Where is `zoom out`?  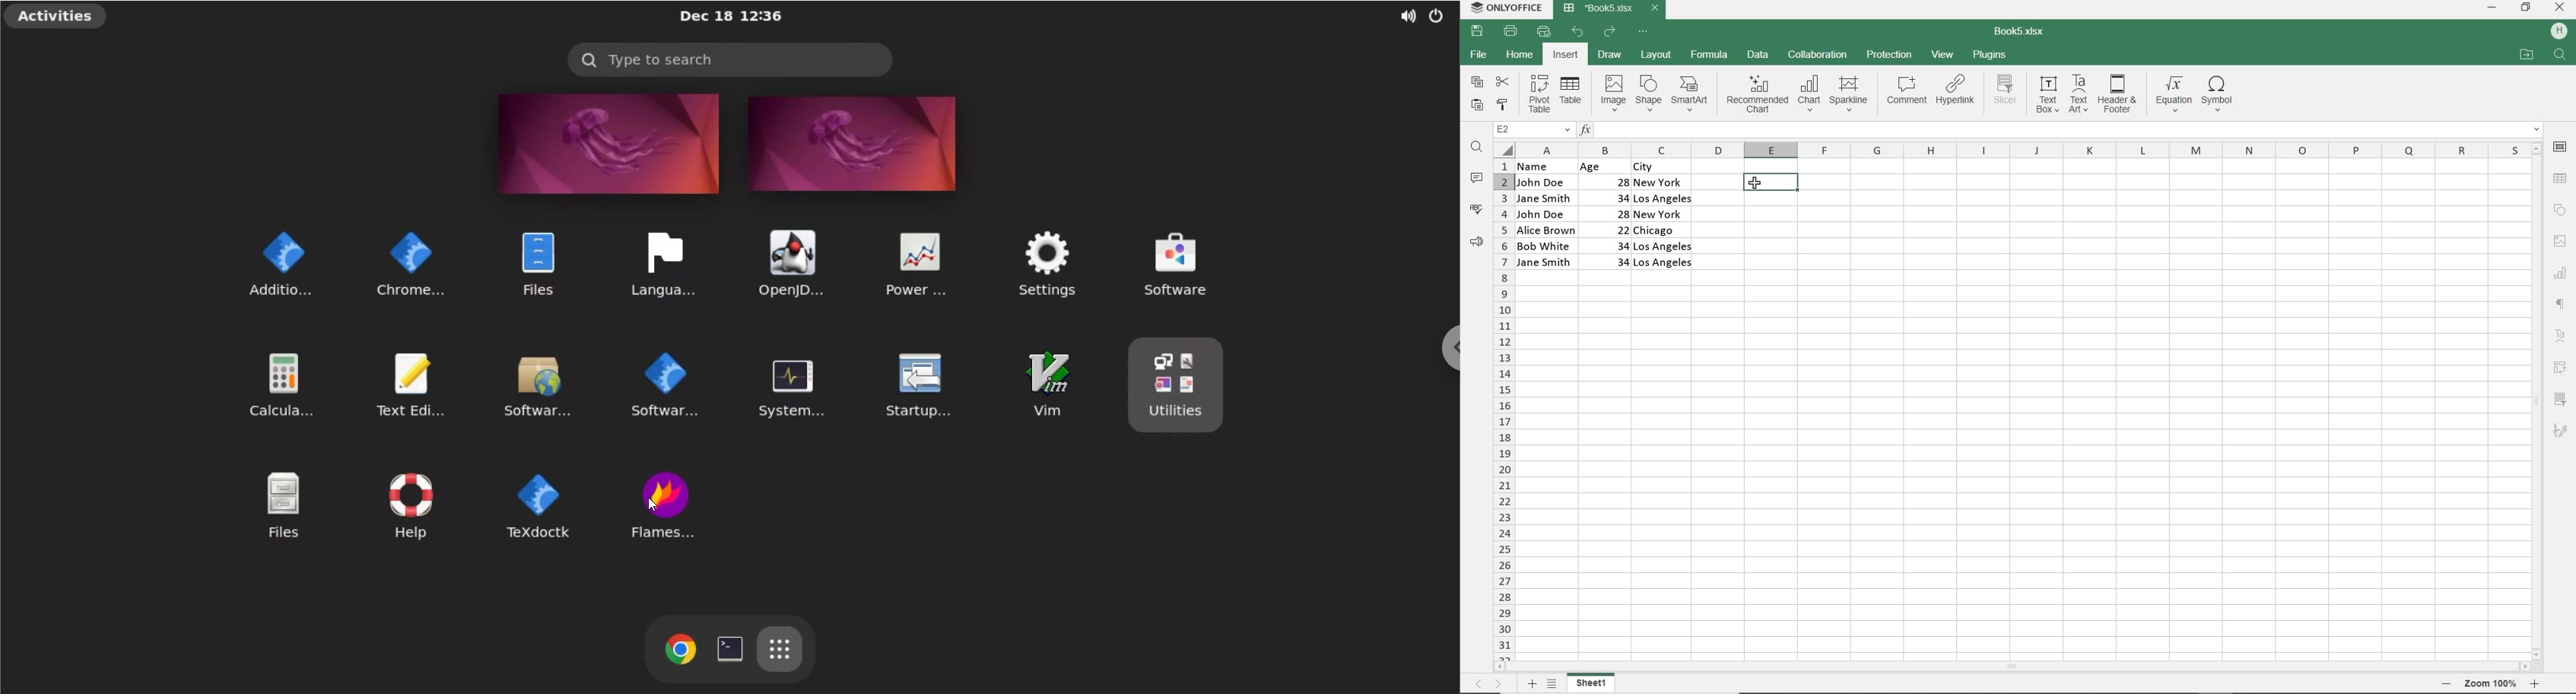 zoom out is located at coordinates (2448, 683).